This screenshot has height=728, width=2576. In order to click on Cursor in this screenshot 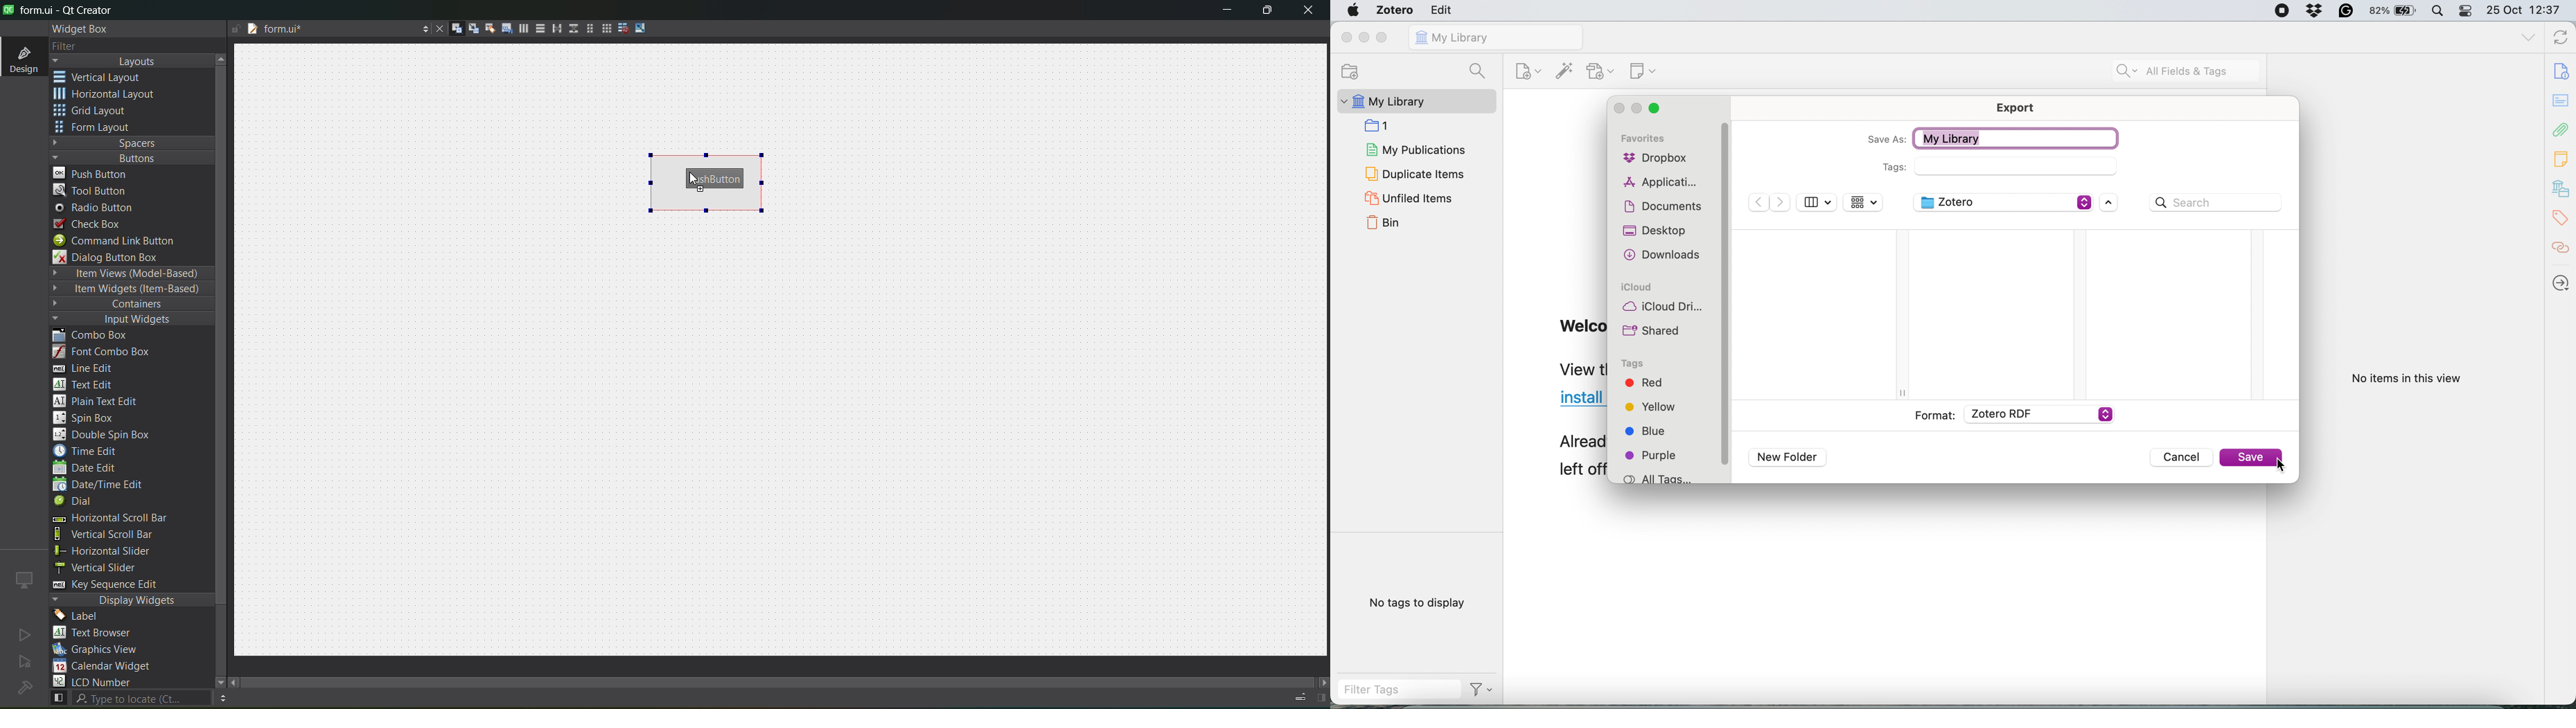, I will do `click(2280, 464)`.